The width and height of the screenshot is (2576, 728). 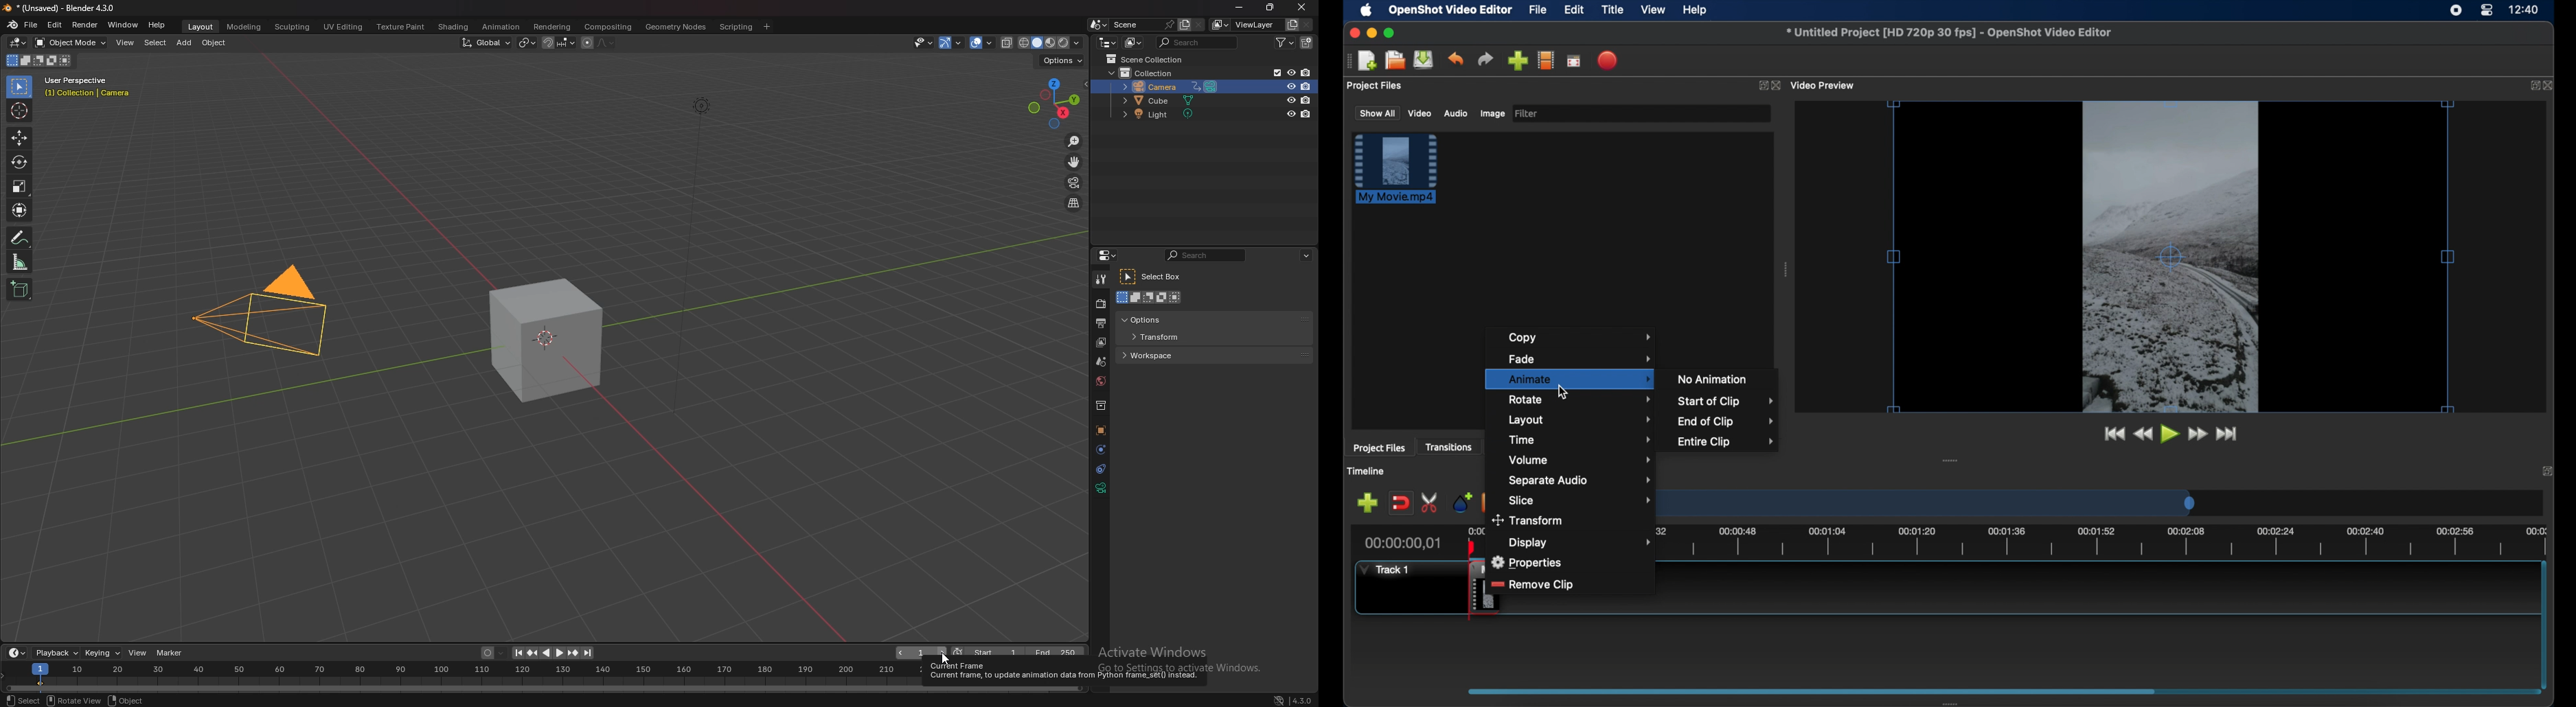 I want to click on modes, so click(x=1151, y=297).